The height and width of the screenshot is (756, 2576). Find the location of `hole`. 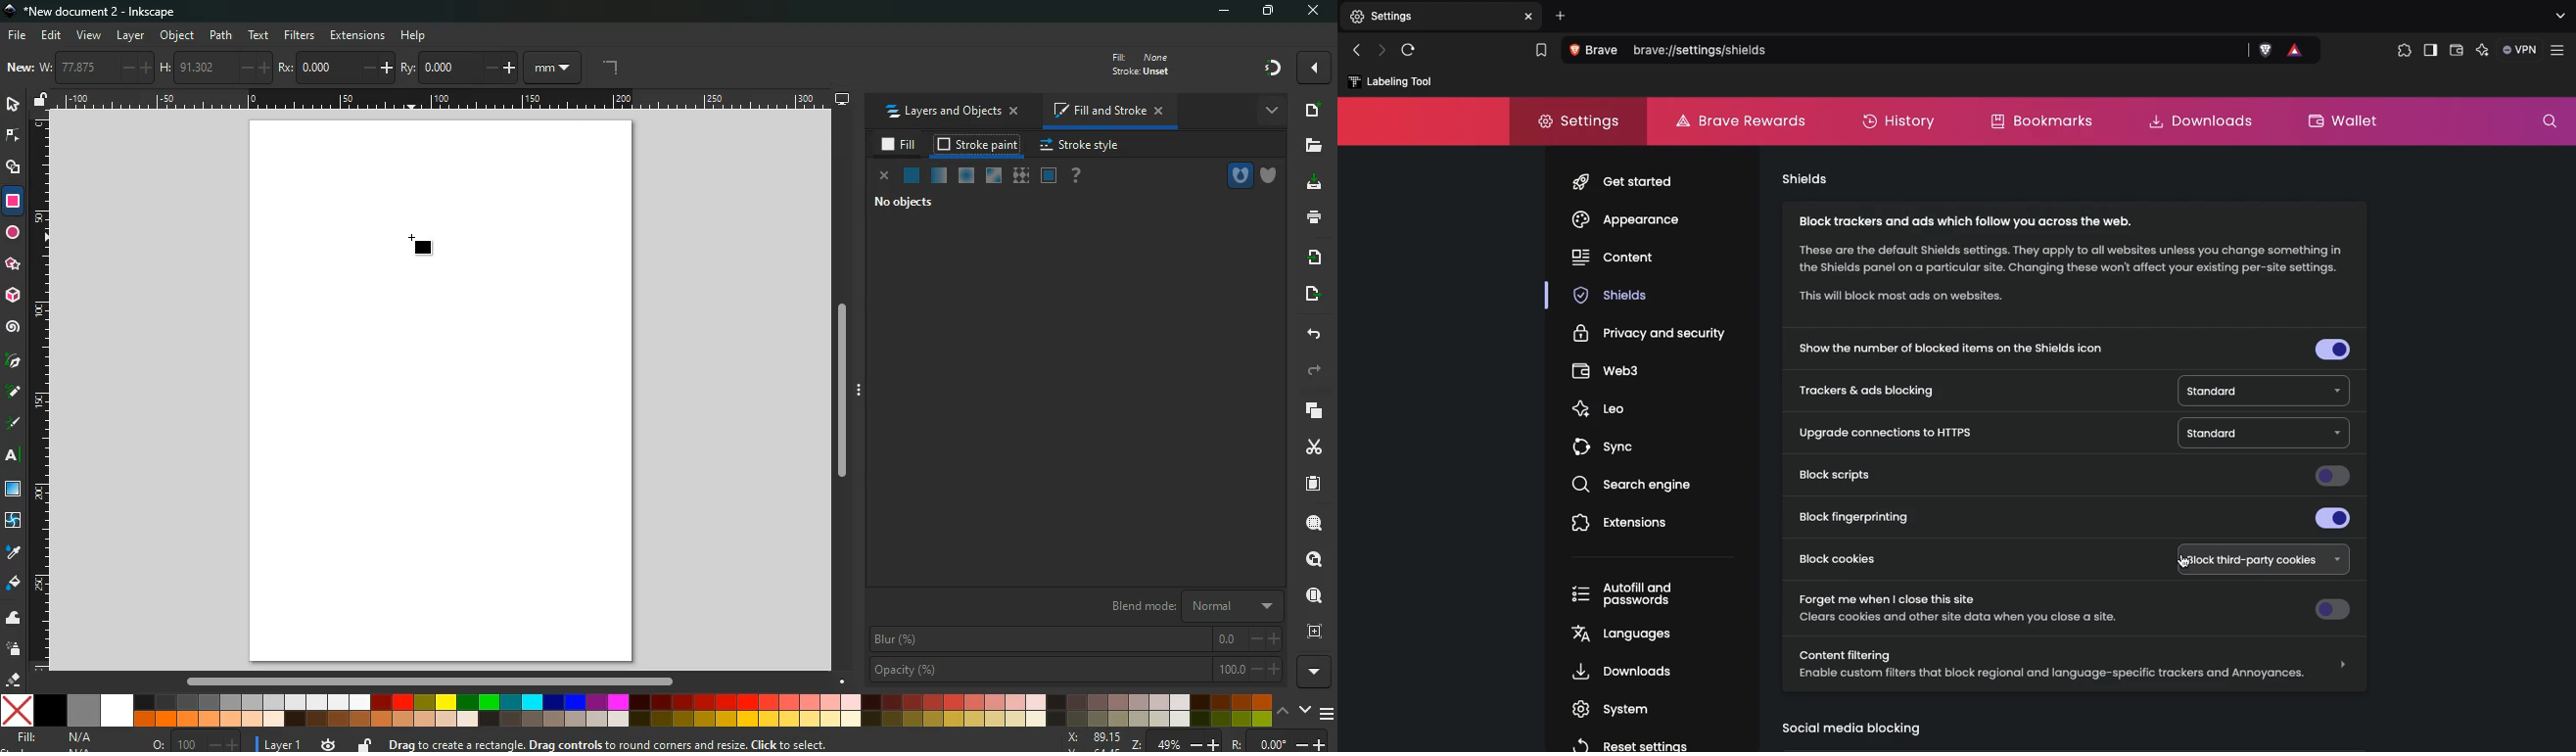

hole is located at coordinates (1232, 176).